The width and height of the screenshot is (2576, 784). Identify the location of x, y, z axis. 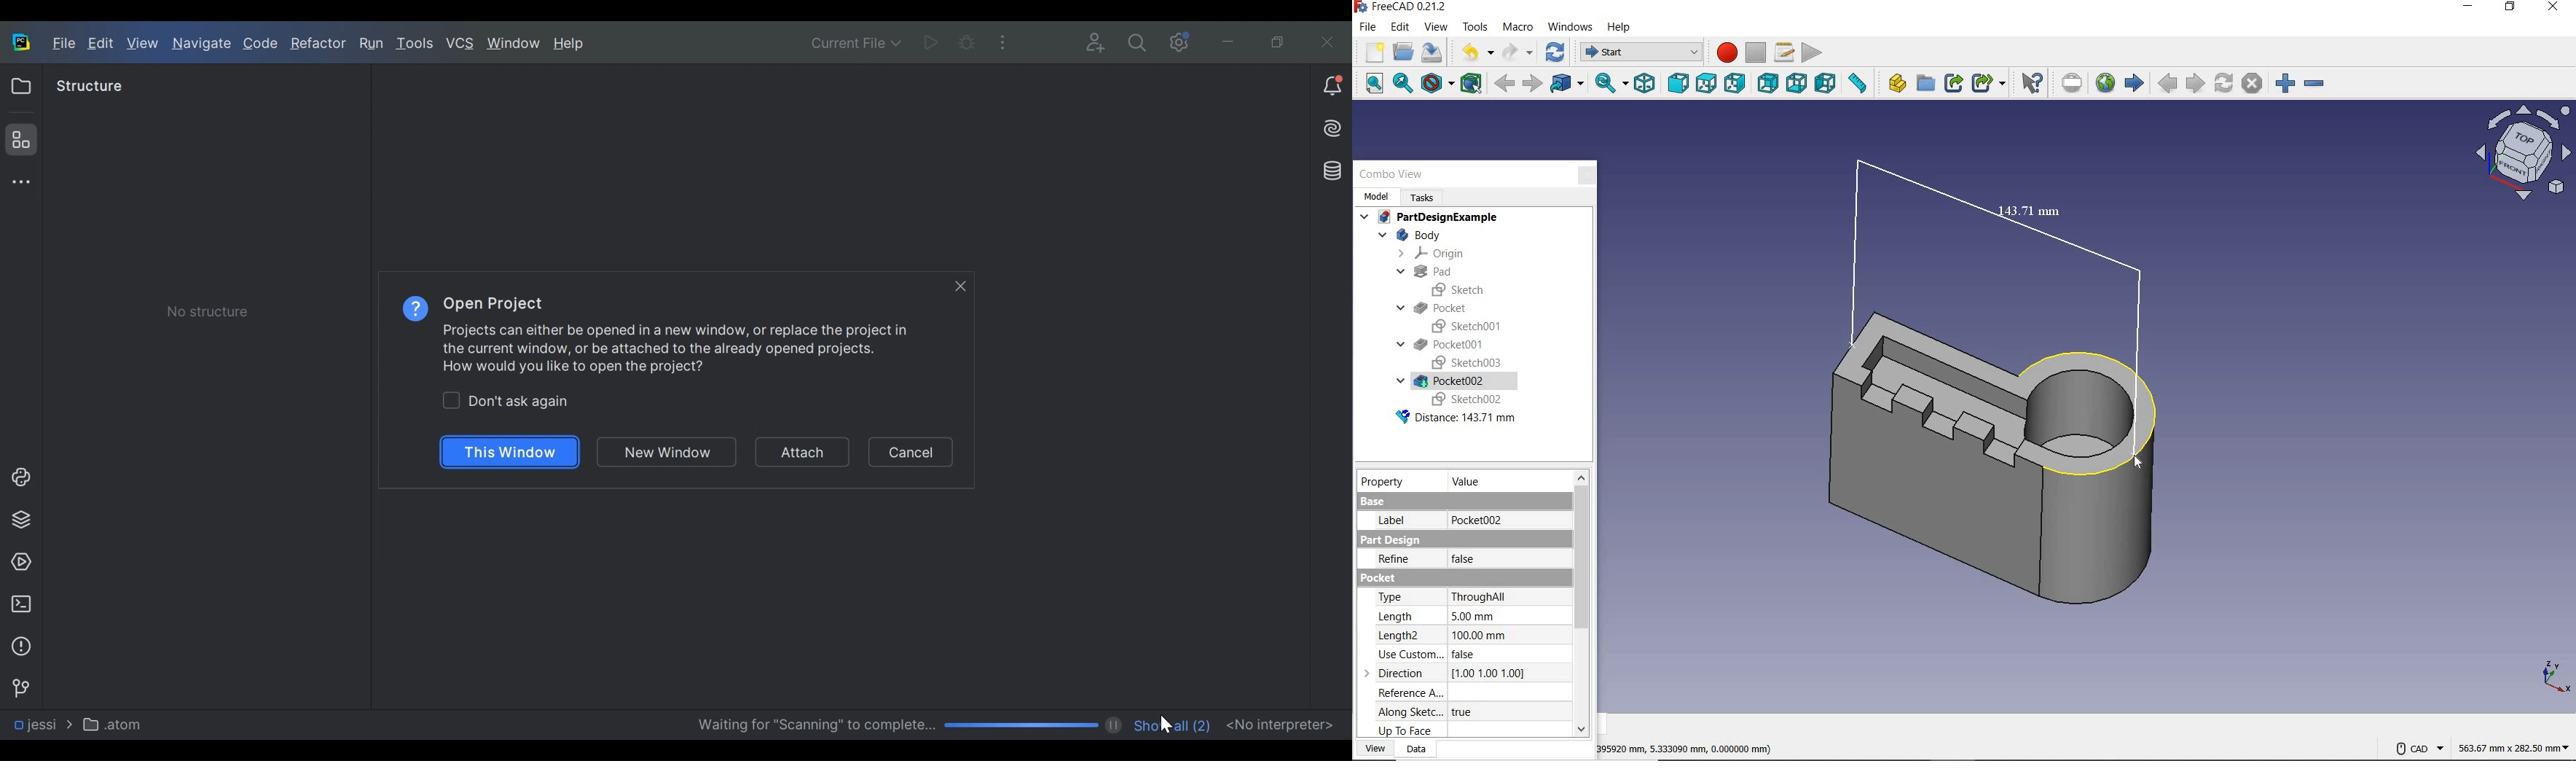
(2553, 677).